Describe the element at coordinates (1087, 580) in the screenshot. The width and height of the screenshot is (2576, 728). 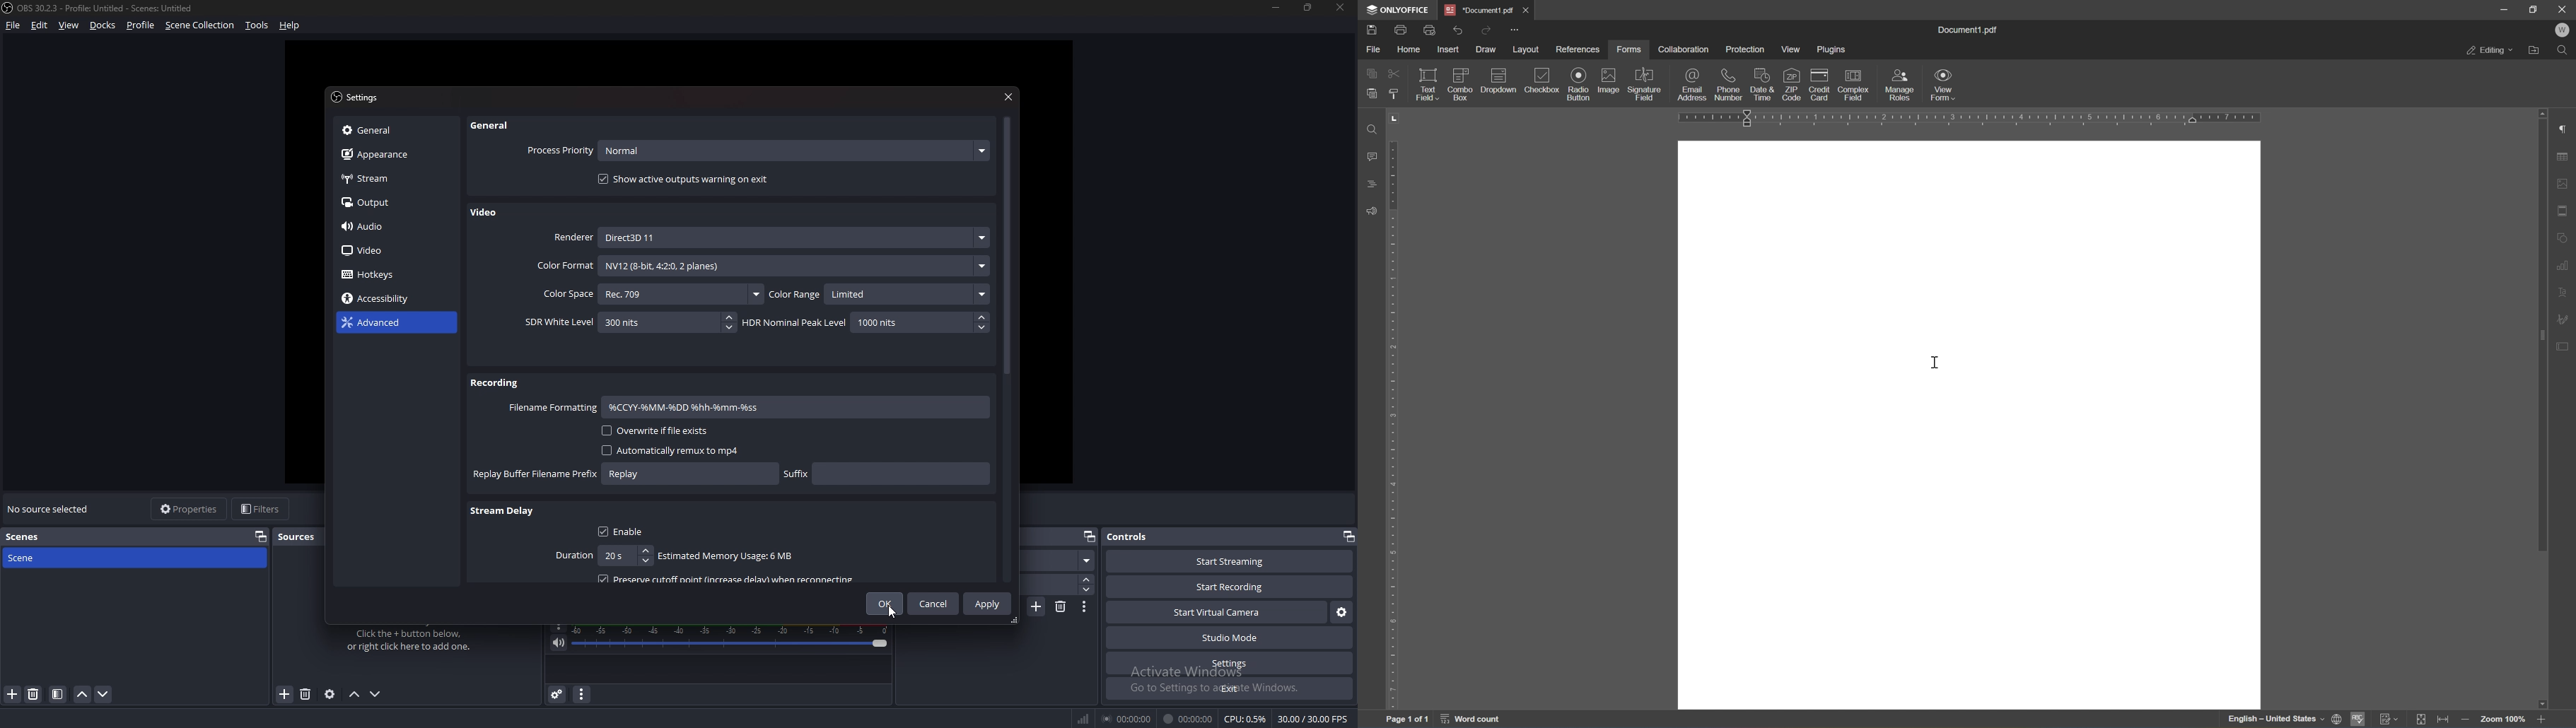
I see `increase duration` at that location.